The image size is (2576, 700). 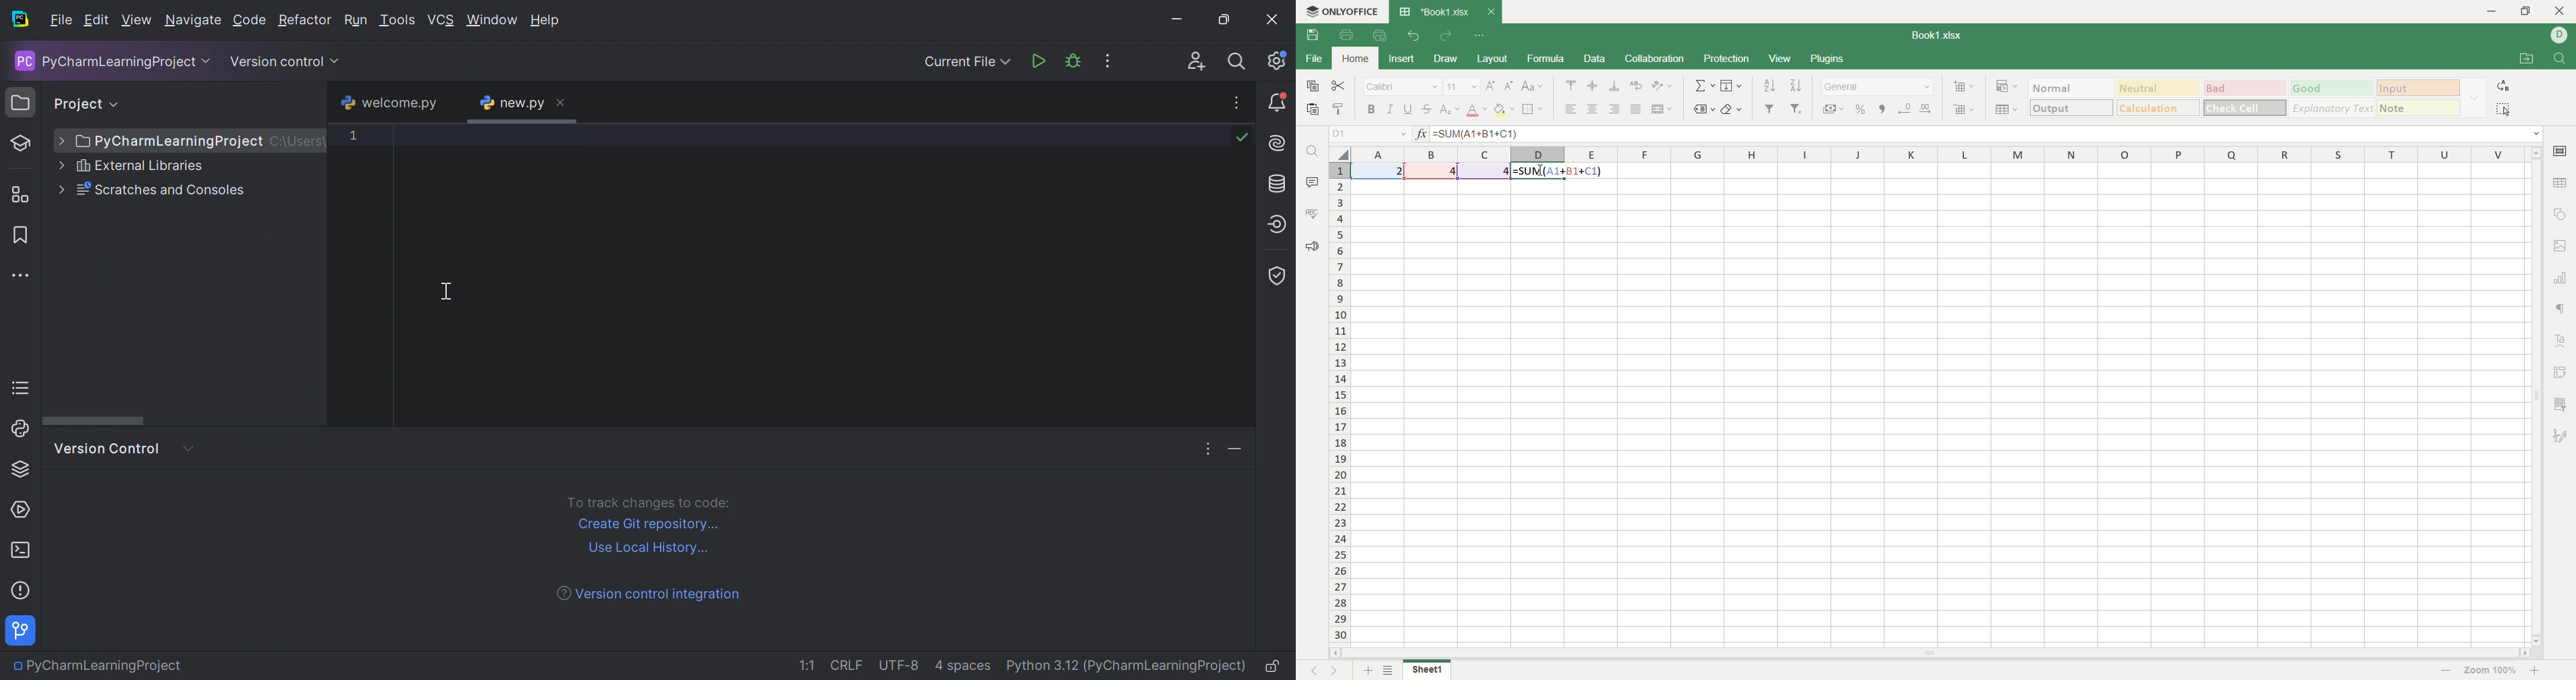 I want to click on align bottom, so click(x=1614, y=85).